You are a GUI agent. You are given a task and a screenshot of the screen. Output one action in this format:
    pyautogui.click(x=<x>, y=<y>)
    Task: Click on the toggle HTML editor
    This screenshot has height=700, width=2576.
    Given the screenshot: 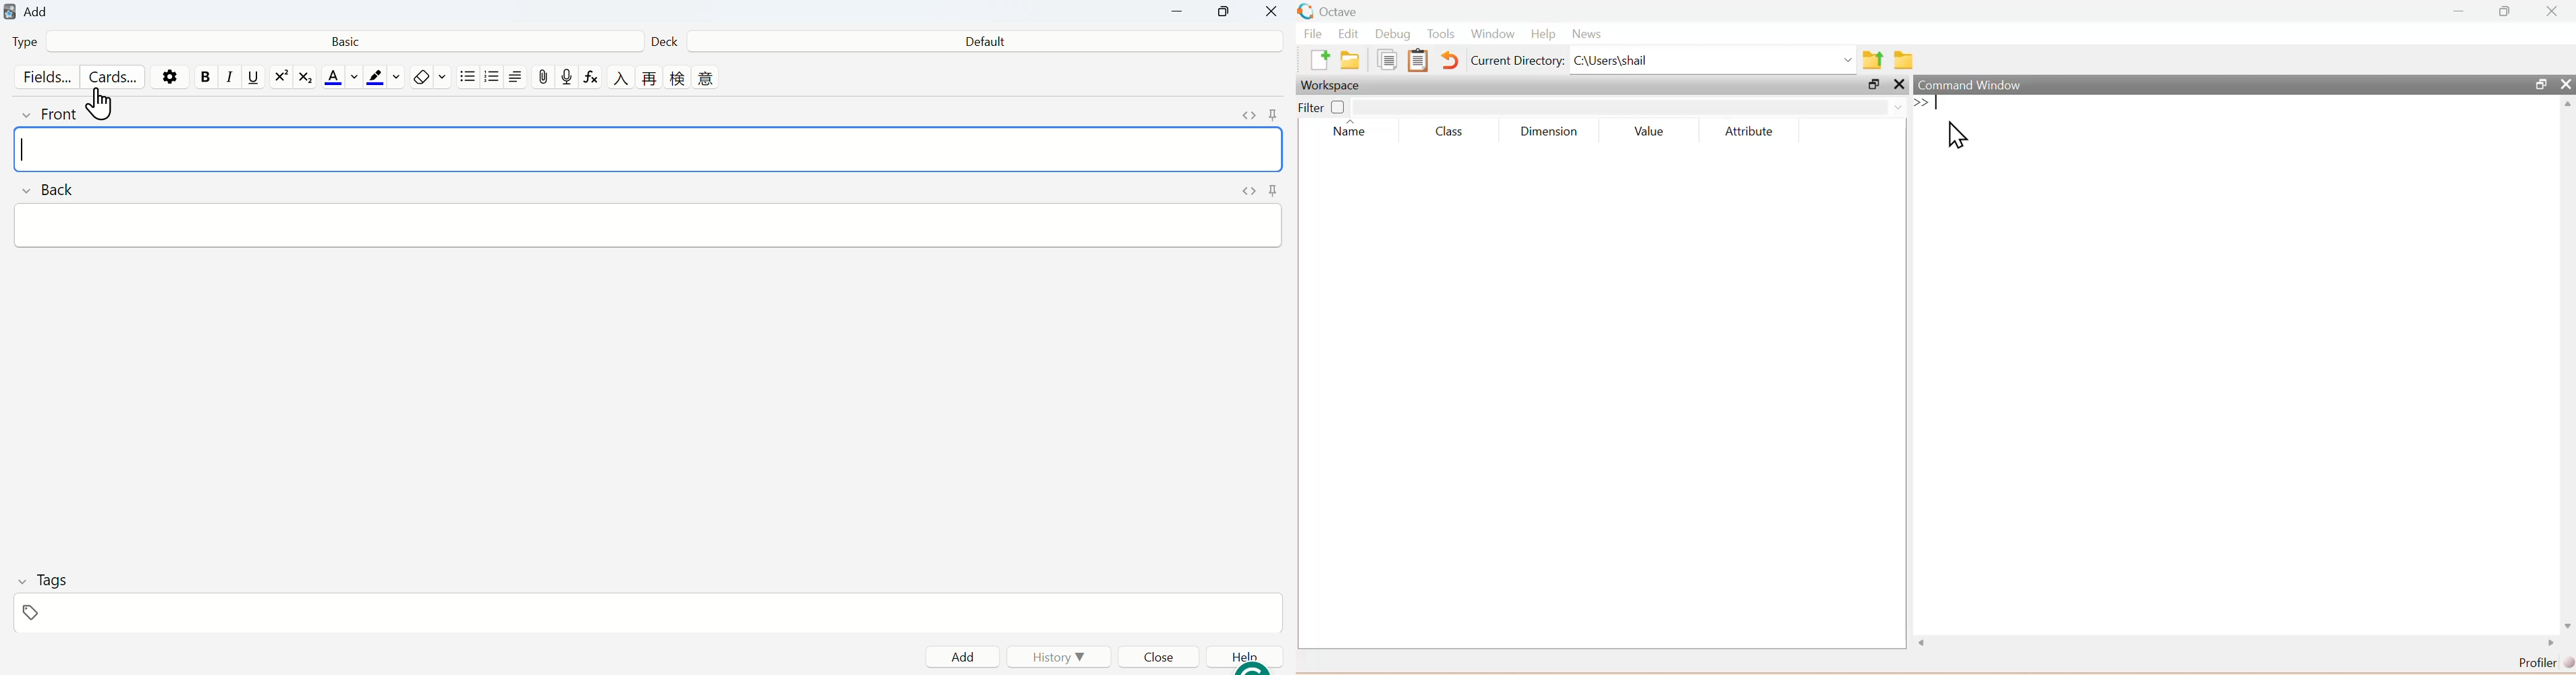 What is the action you would take?
    pyautogui.click(x=1249, y=115)
    